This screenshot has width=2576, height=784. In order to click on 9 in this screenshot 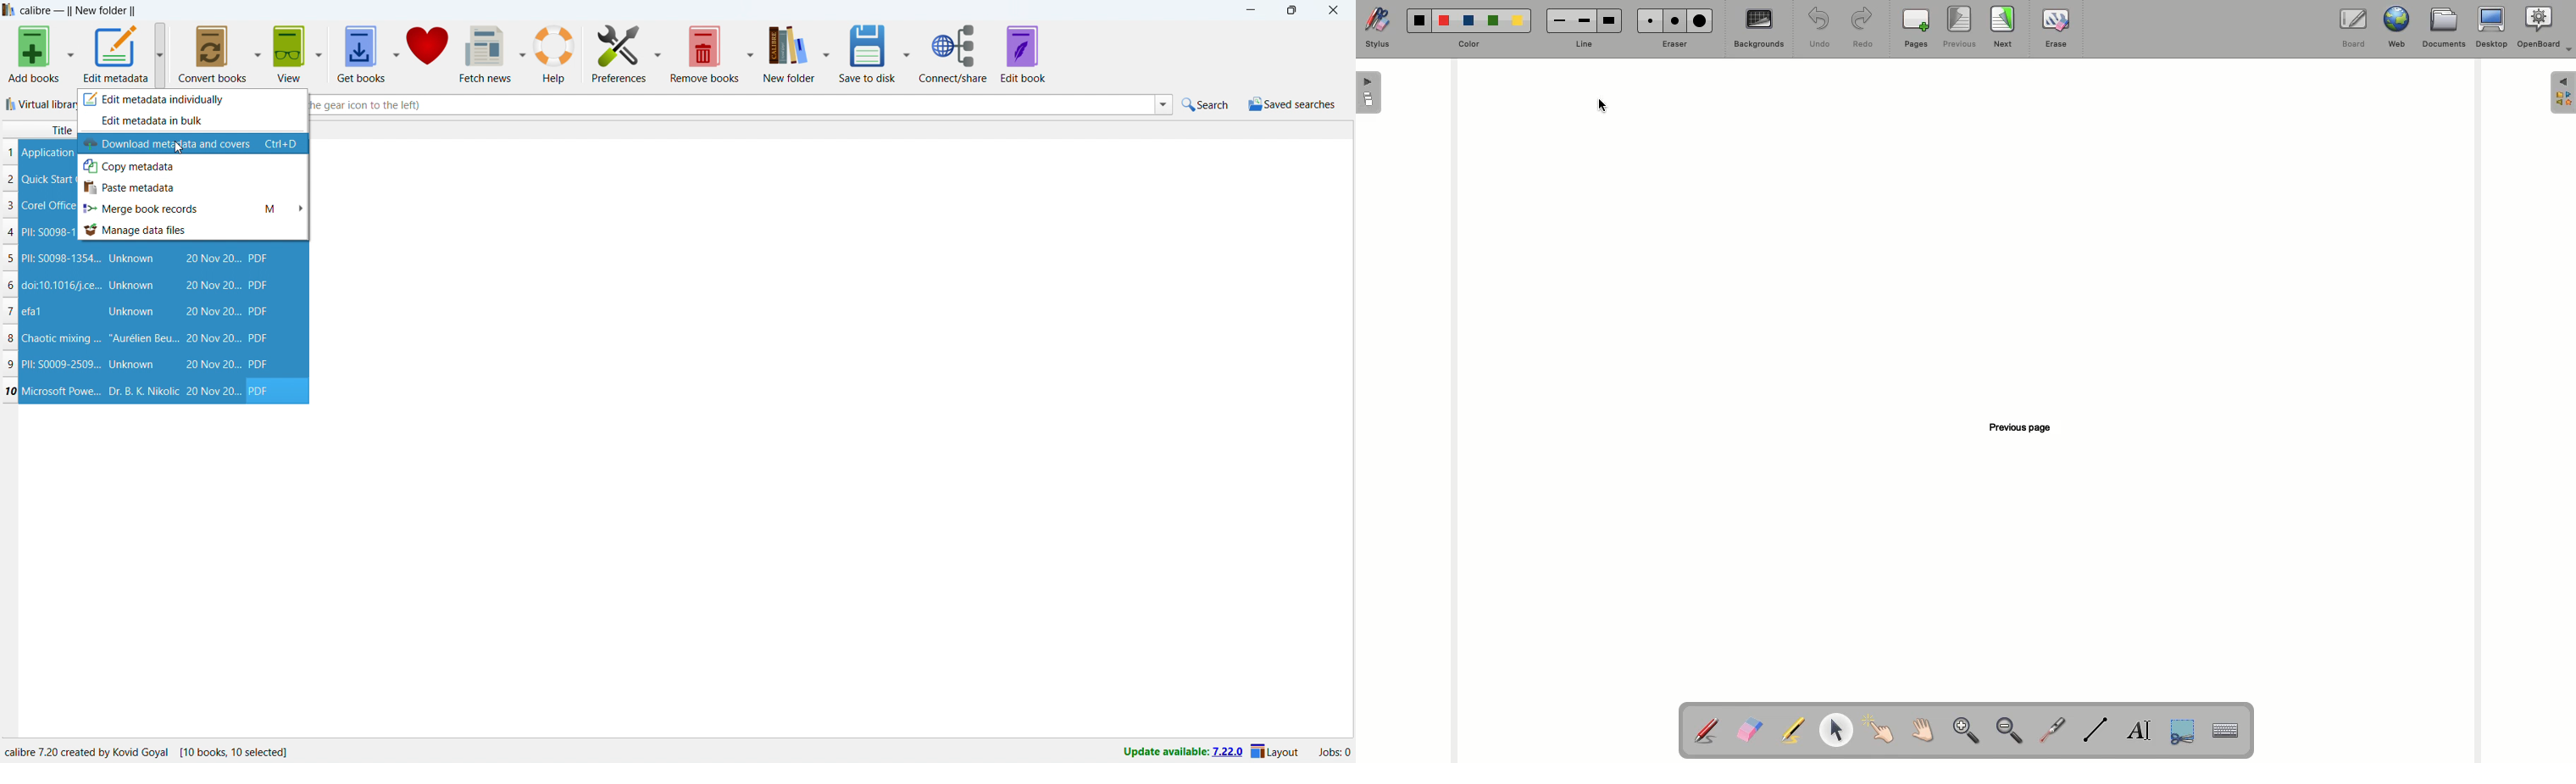, I will do `click(13, 365)`.